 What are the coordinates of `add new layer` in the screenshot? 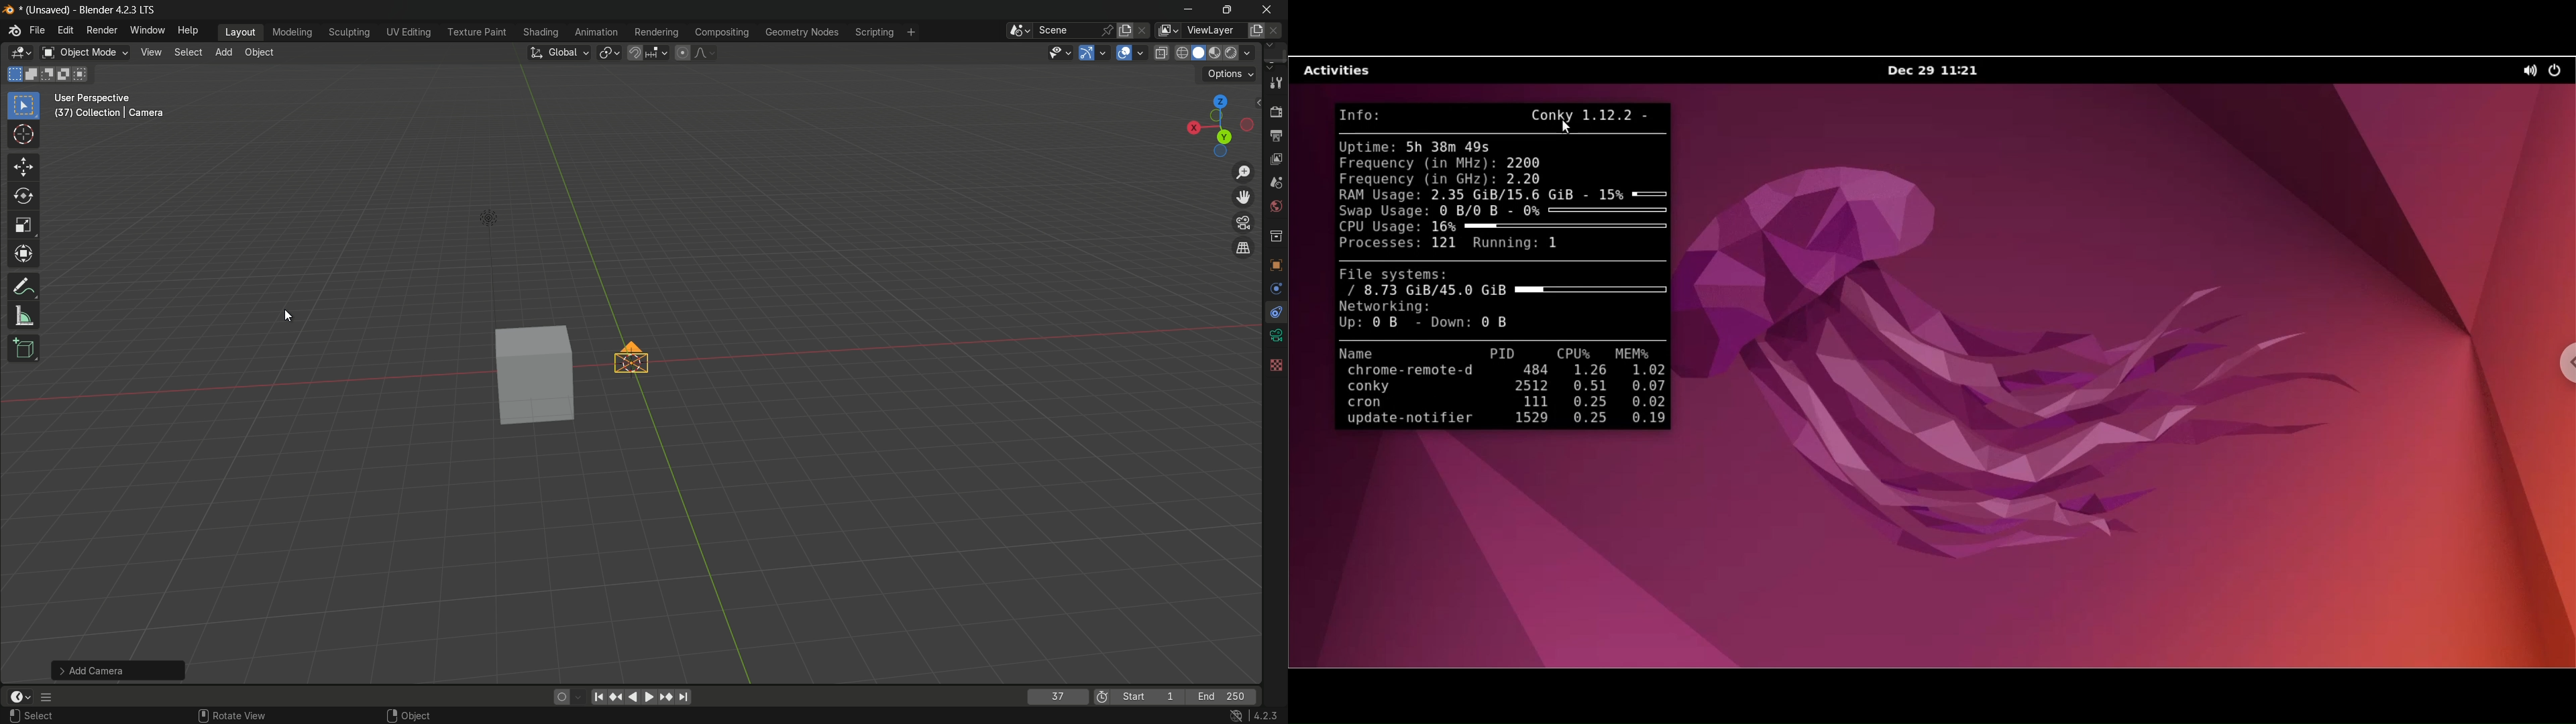 It's located at (1256, 30).